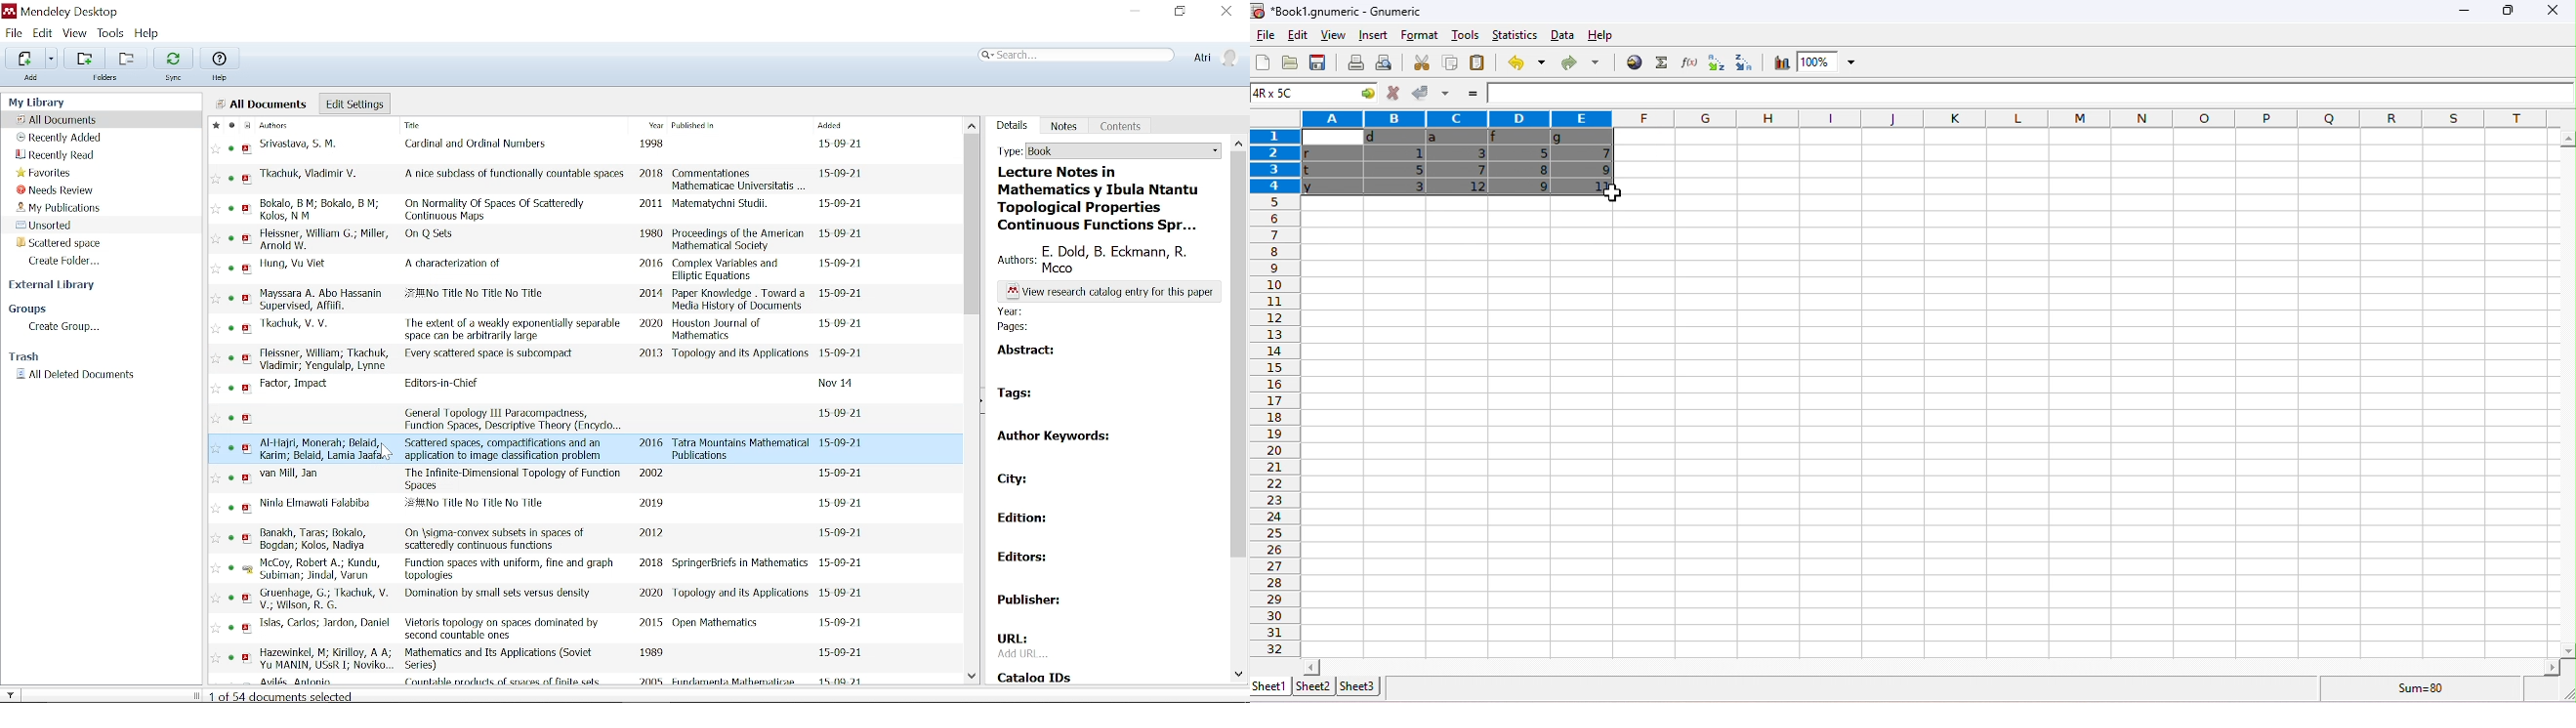  Describe the element at coordinates (739, 178) in the screenshot. I see `Commentationes
Mathematicae Universitatis` at that location.